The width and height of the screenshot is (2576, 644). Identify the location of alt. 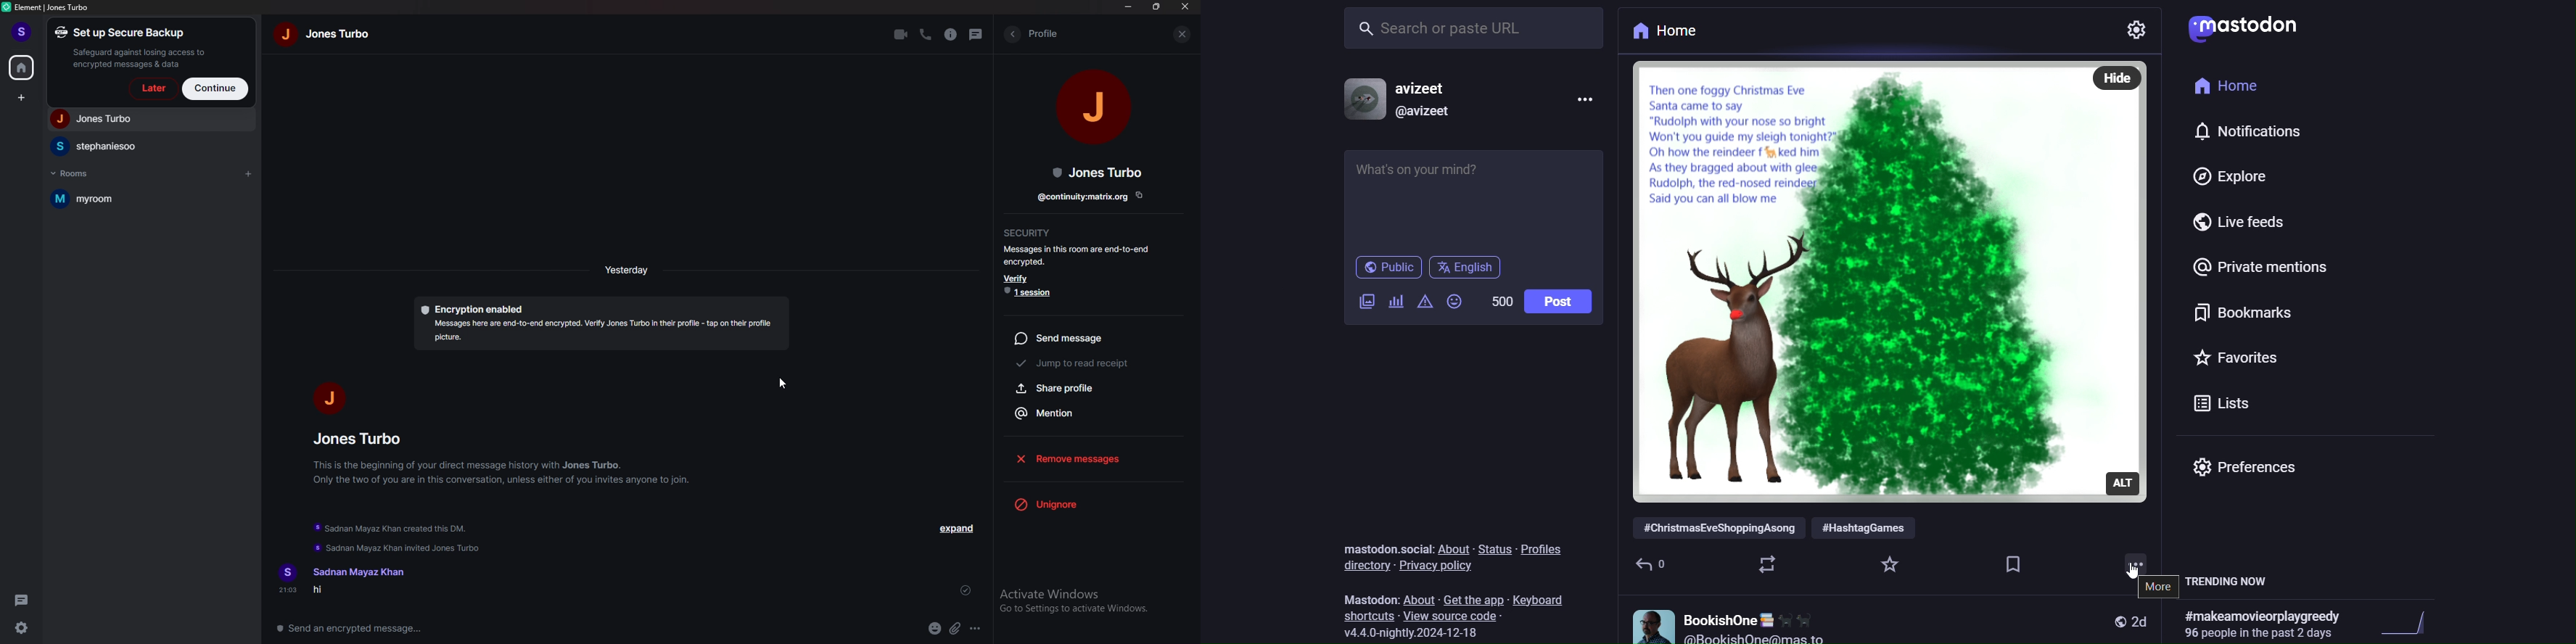
(2124, 484).